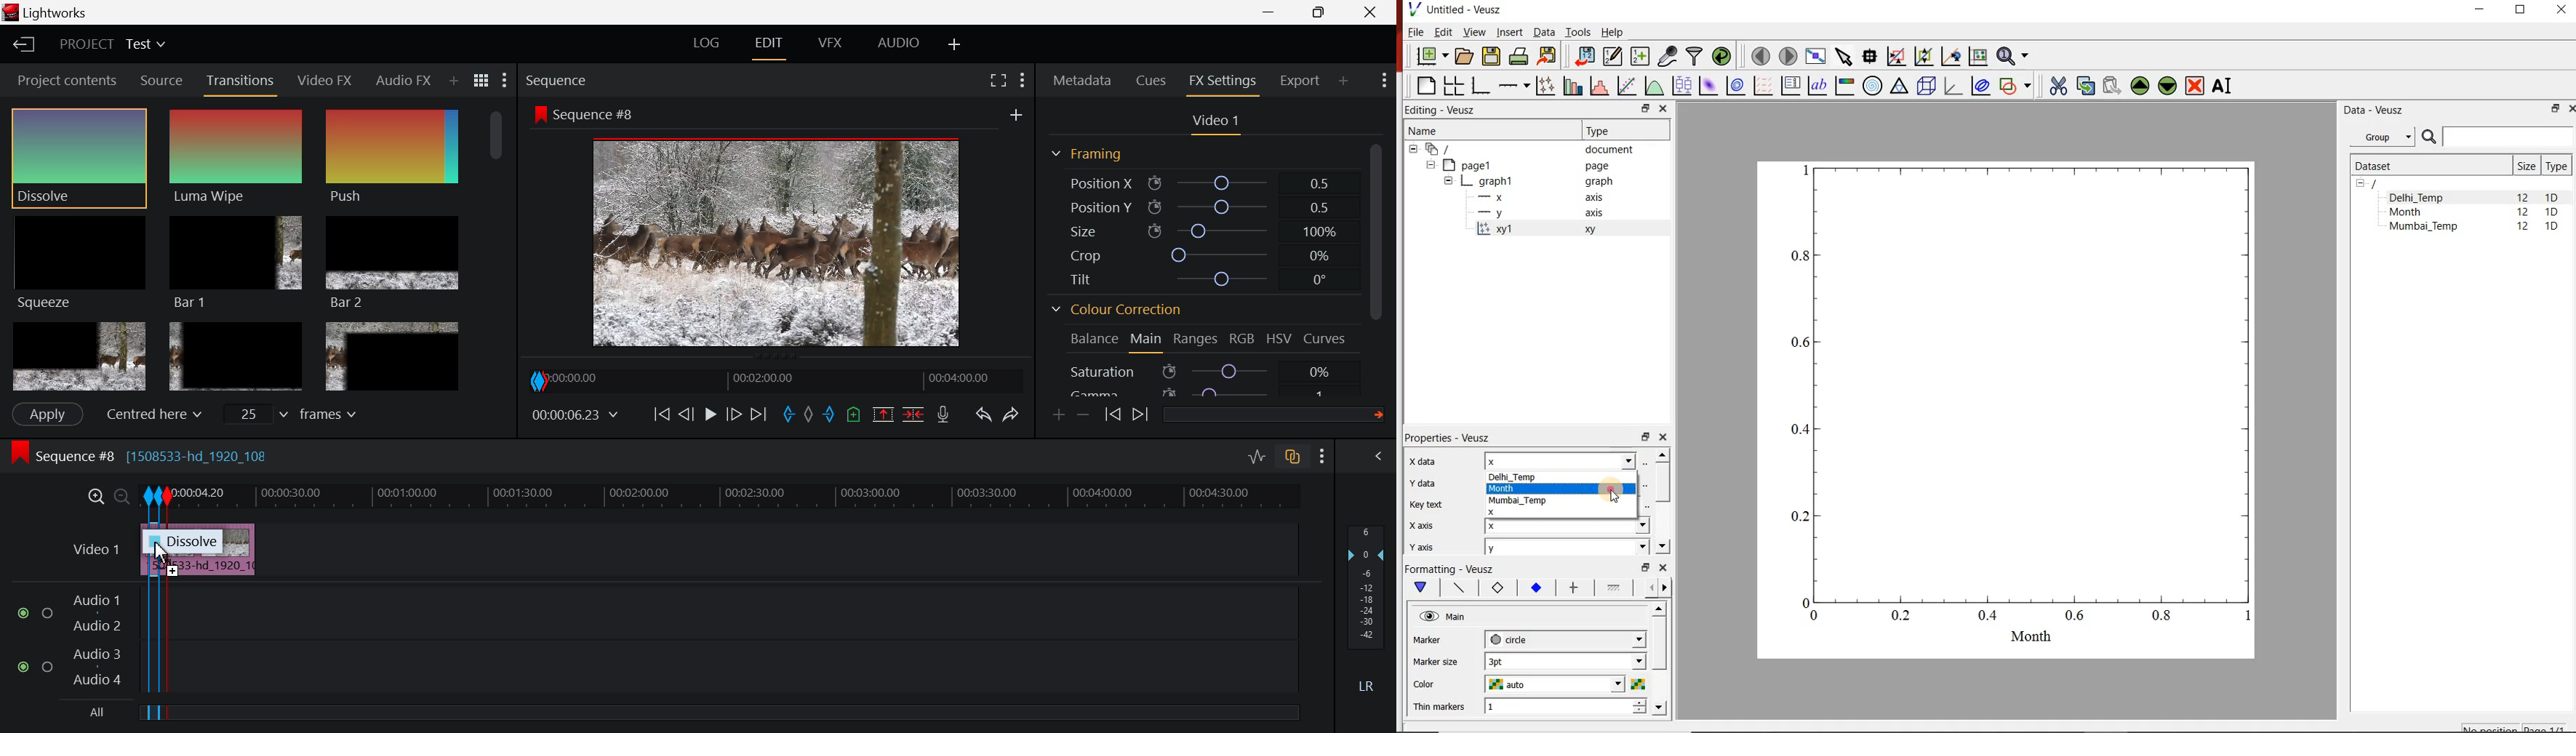  I want to click on Bar 2, so click(393, 262).